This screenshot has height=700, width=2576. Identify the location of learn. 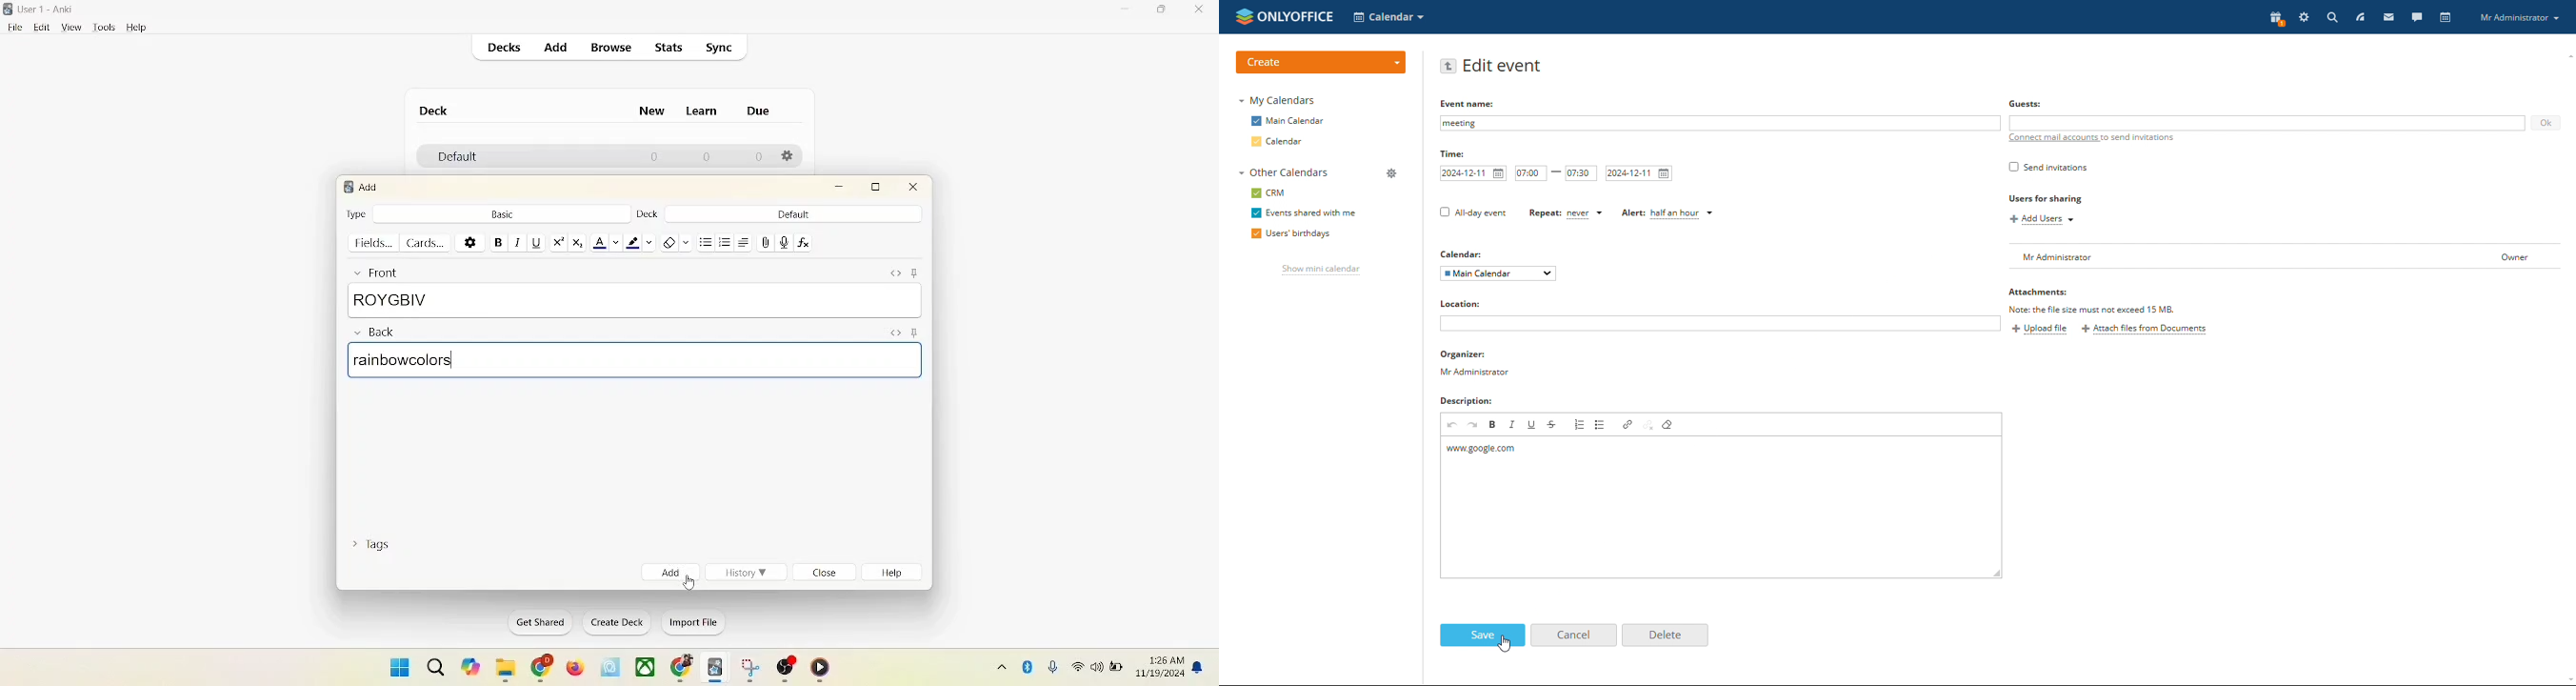
(707, 111).